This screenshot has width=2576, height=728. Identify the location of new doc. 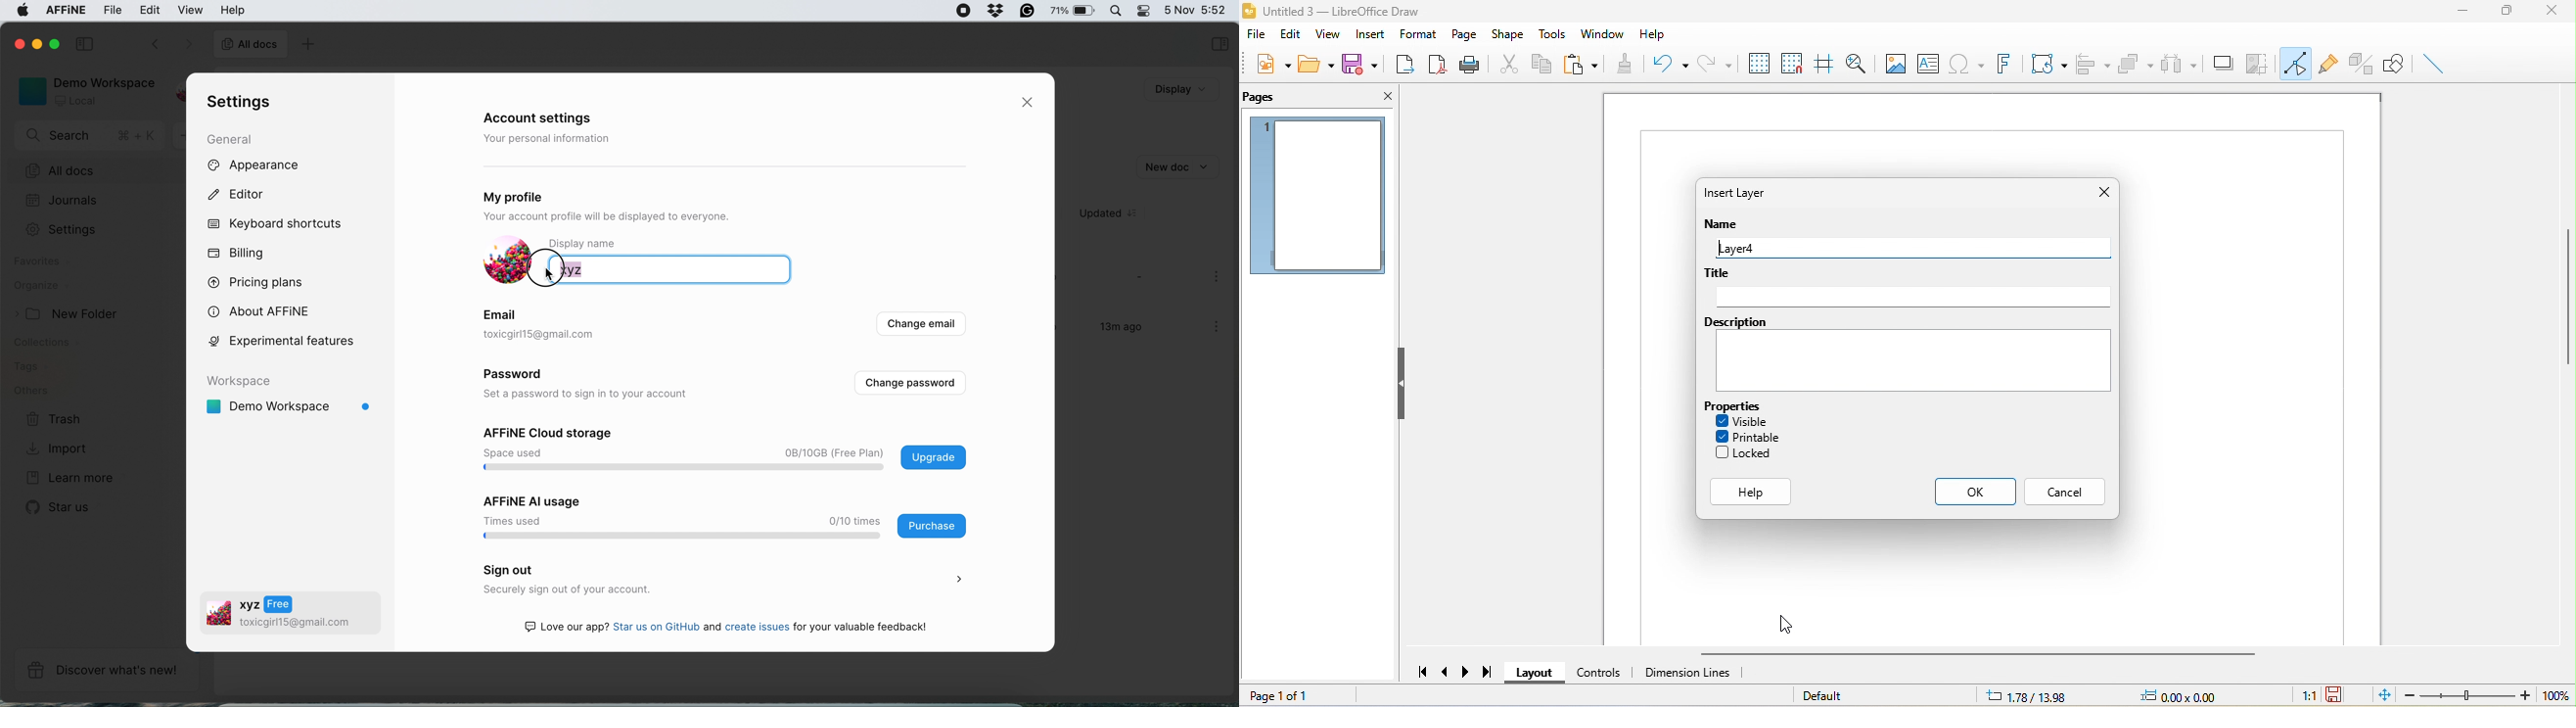
(1176, 166).